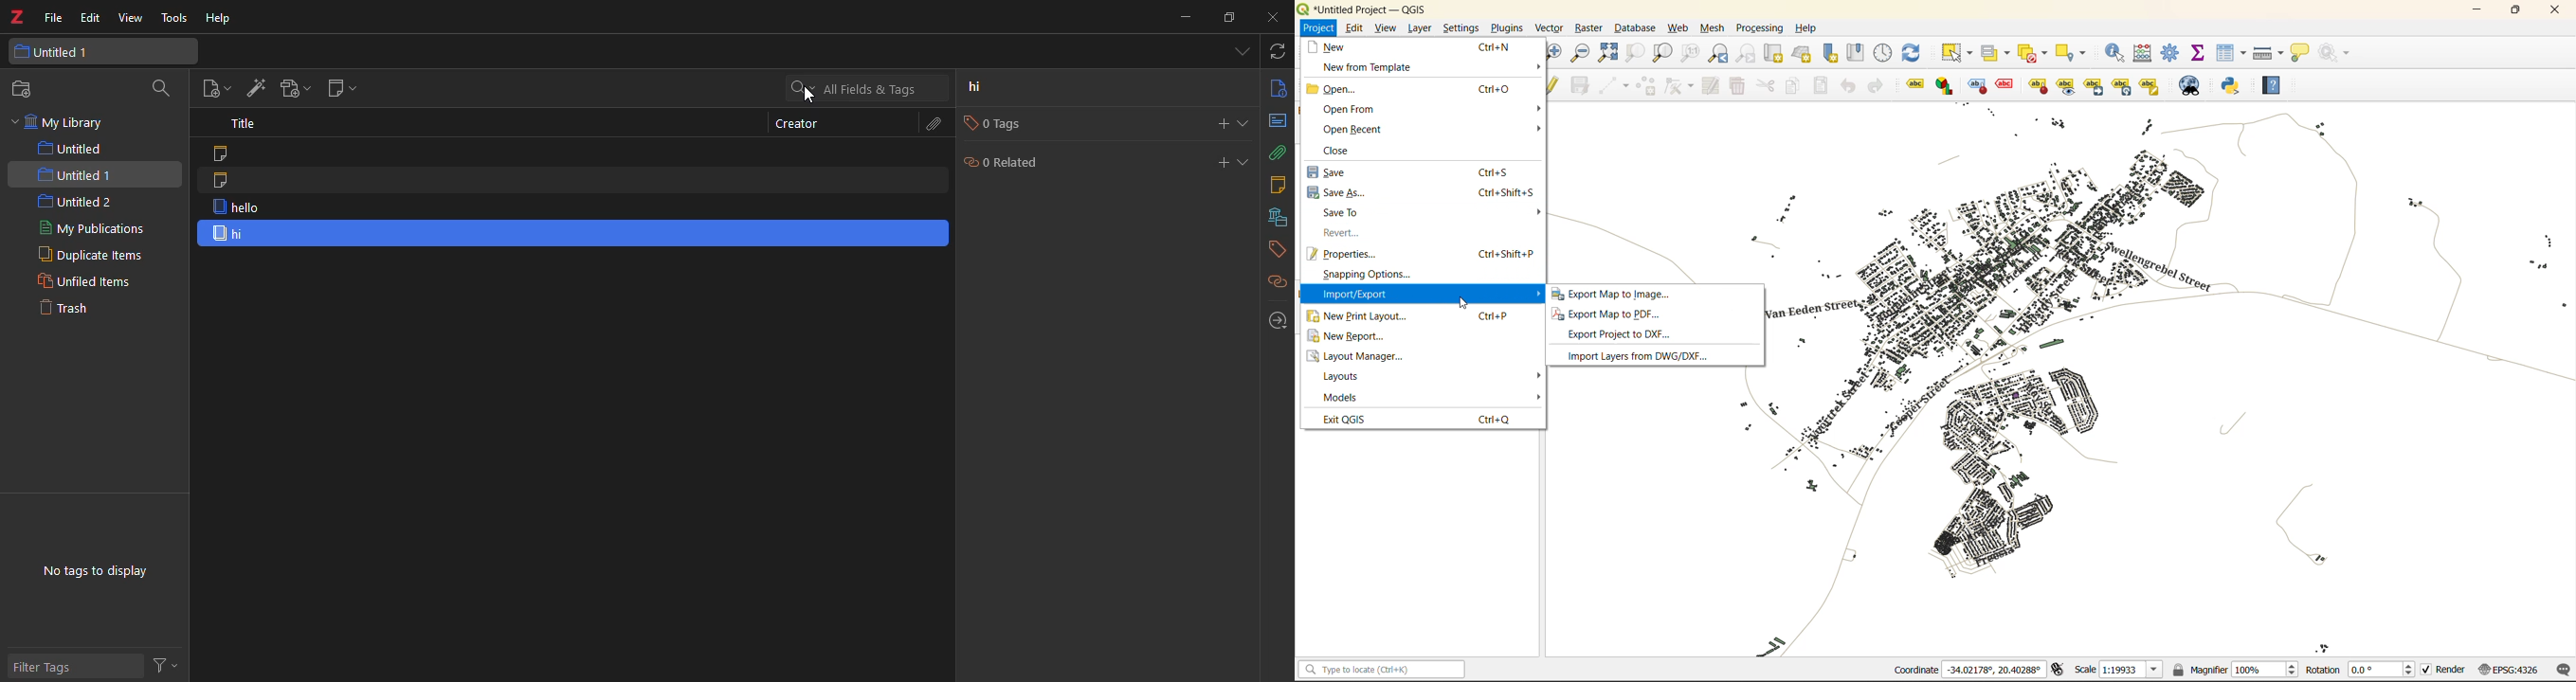  Describe the element at coordinates (1630, 294) in the screenshot. I see `export map to image` at that location.